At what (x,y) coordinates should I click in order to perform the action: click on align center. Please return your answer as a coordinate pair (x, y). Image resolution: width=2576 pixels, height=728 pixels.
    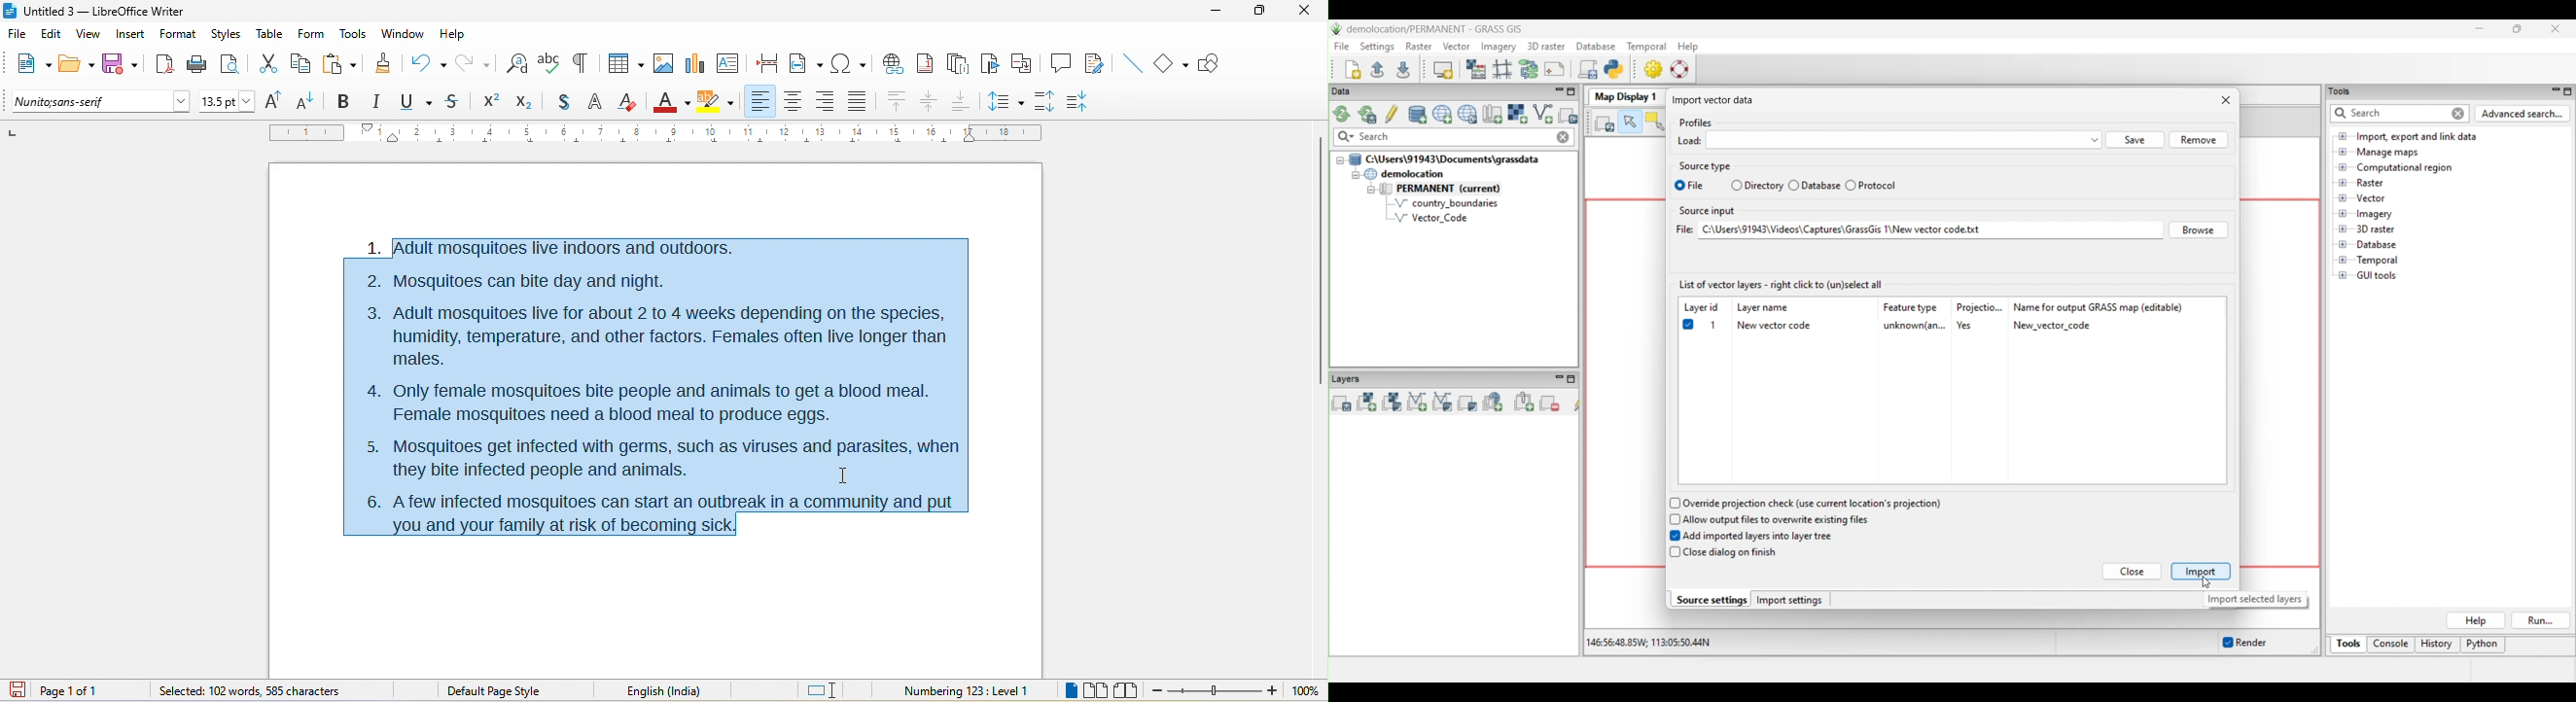
    Looking at the image, I should click on (930, 103).